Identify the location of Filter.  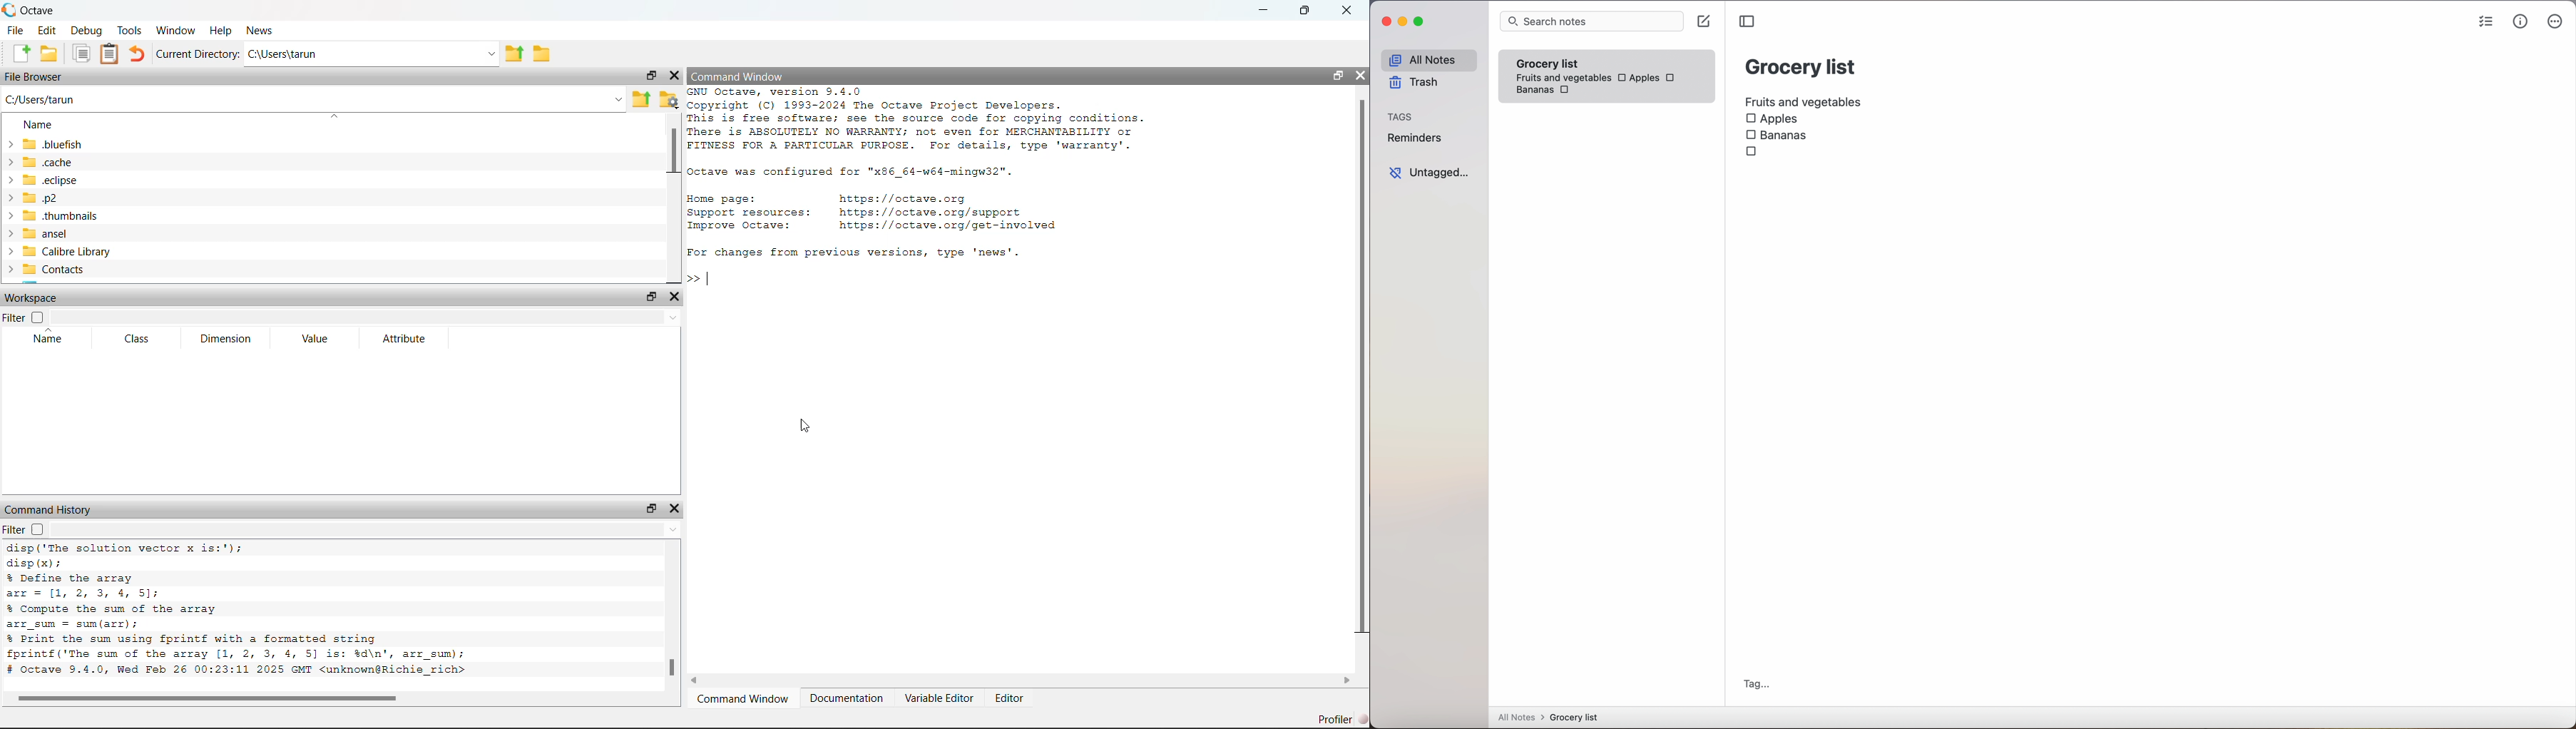
(14, 529).